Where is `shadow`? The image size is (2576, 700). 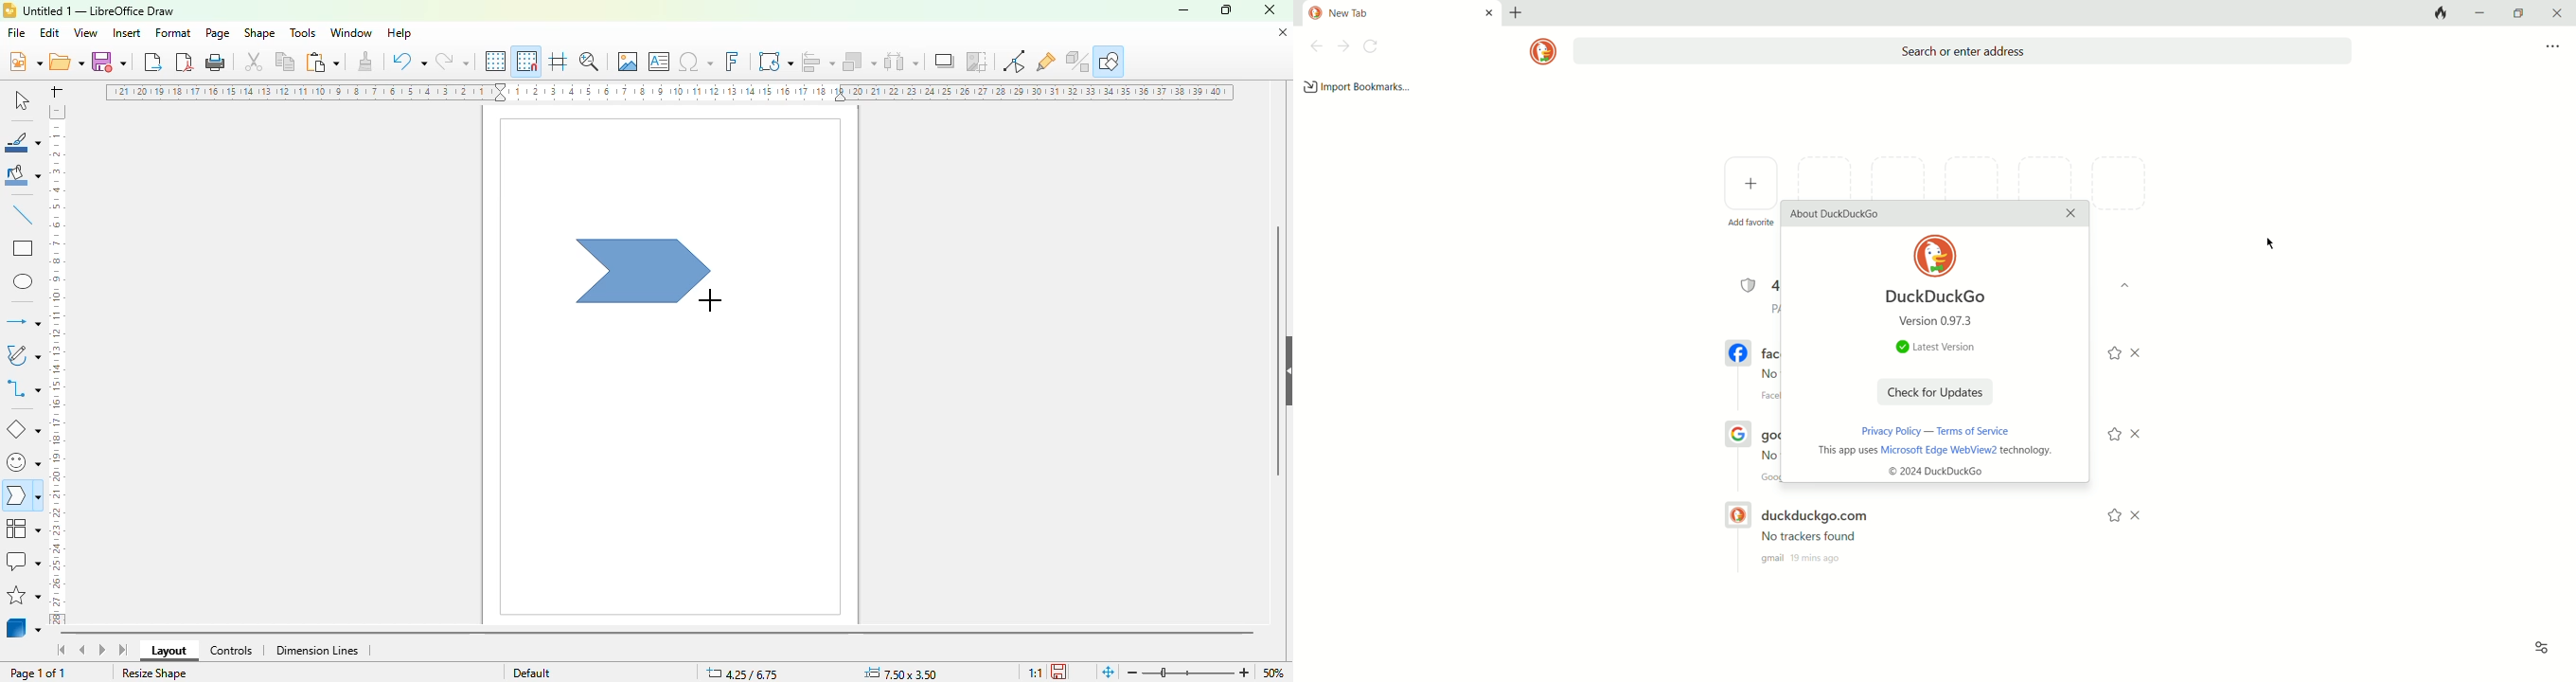 shadow is located at coordinates (944, 61).